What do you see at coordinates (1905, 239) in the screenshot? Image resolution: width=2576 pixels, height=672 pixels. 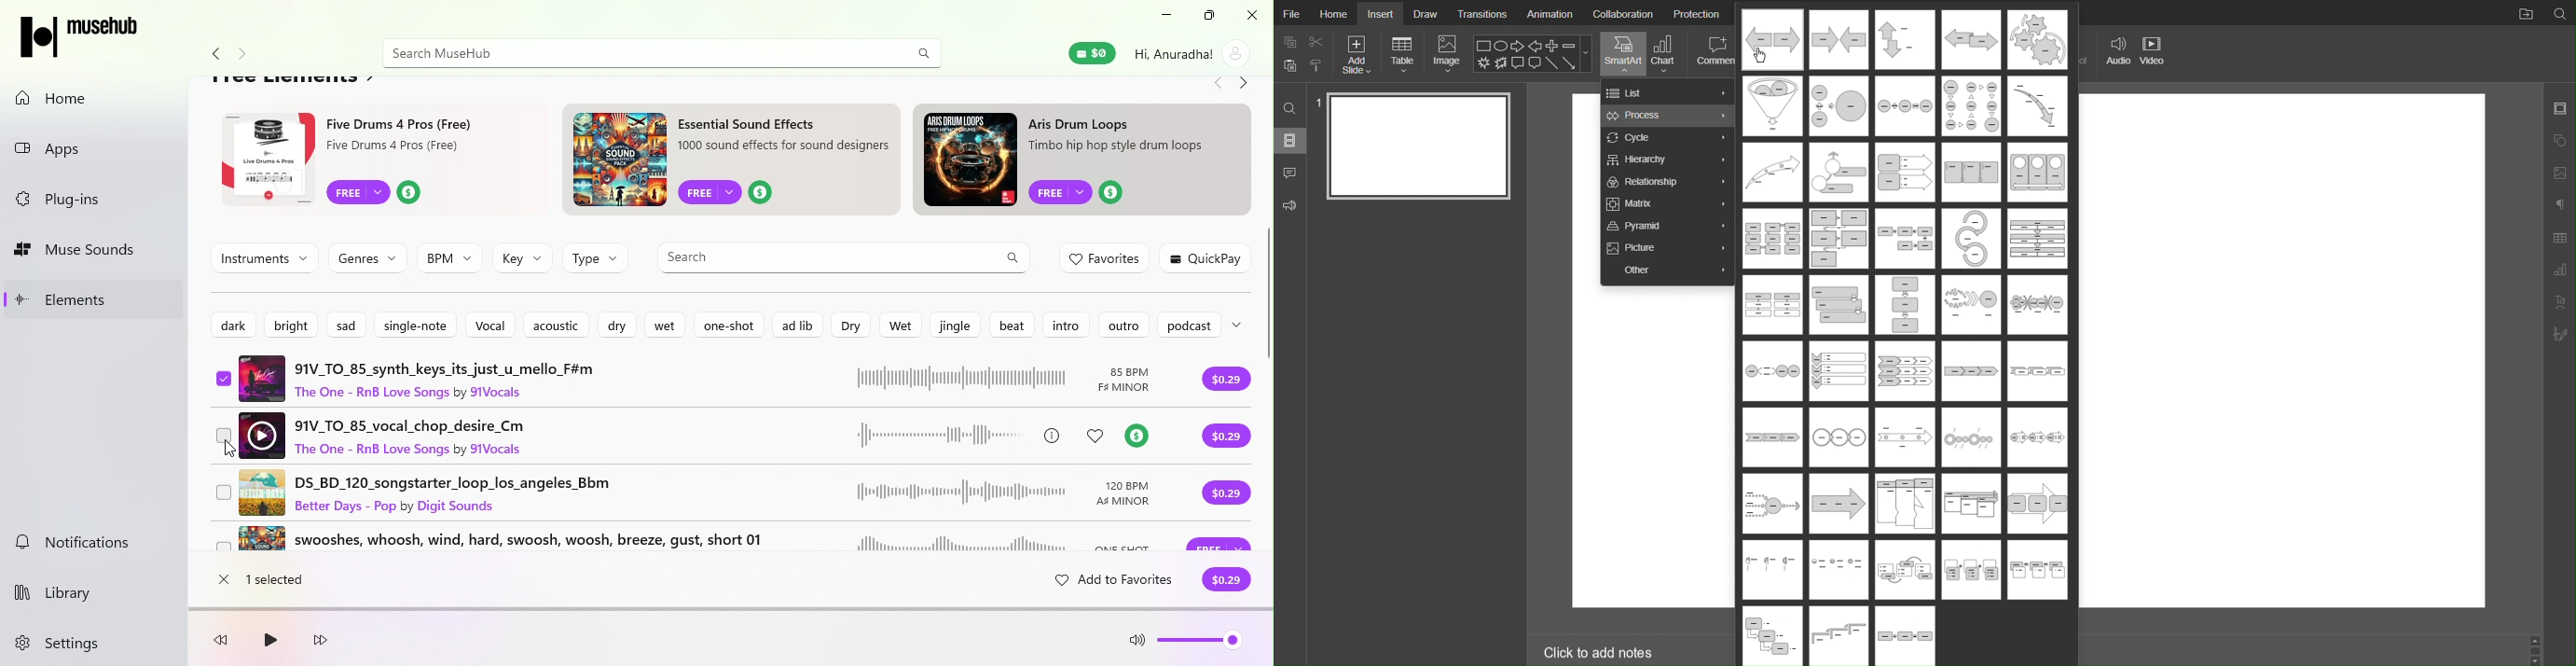 I see `Process Template 16-20` at bounding box center [1905, 239].